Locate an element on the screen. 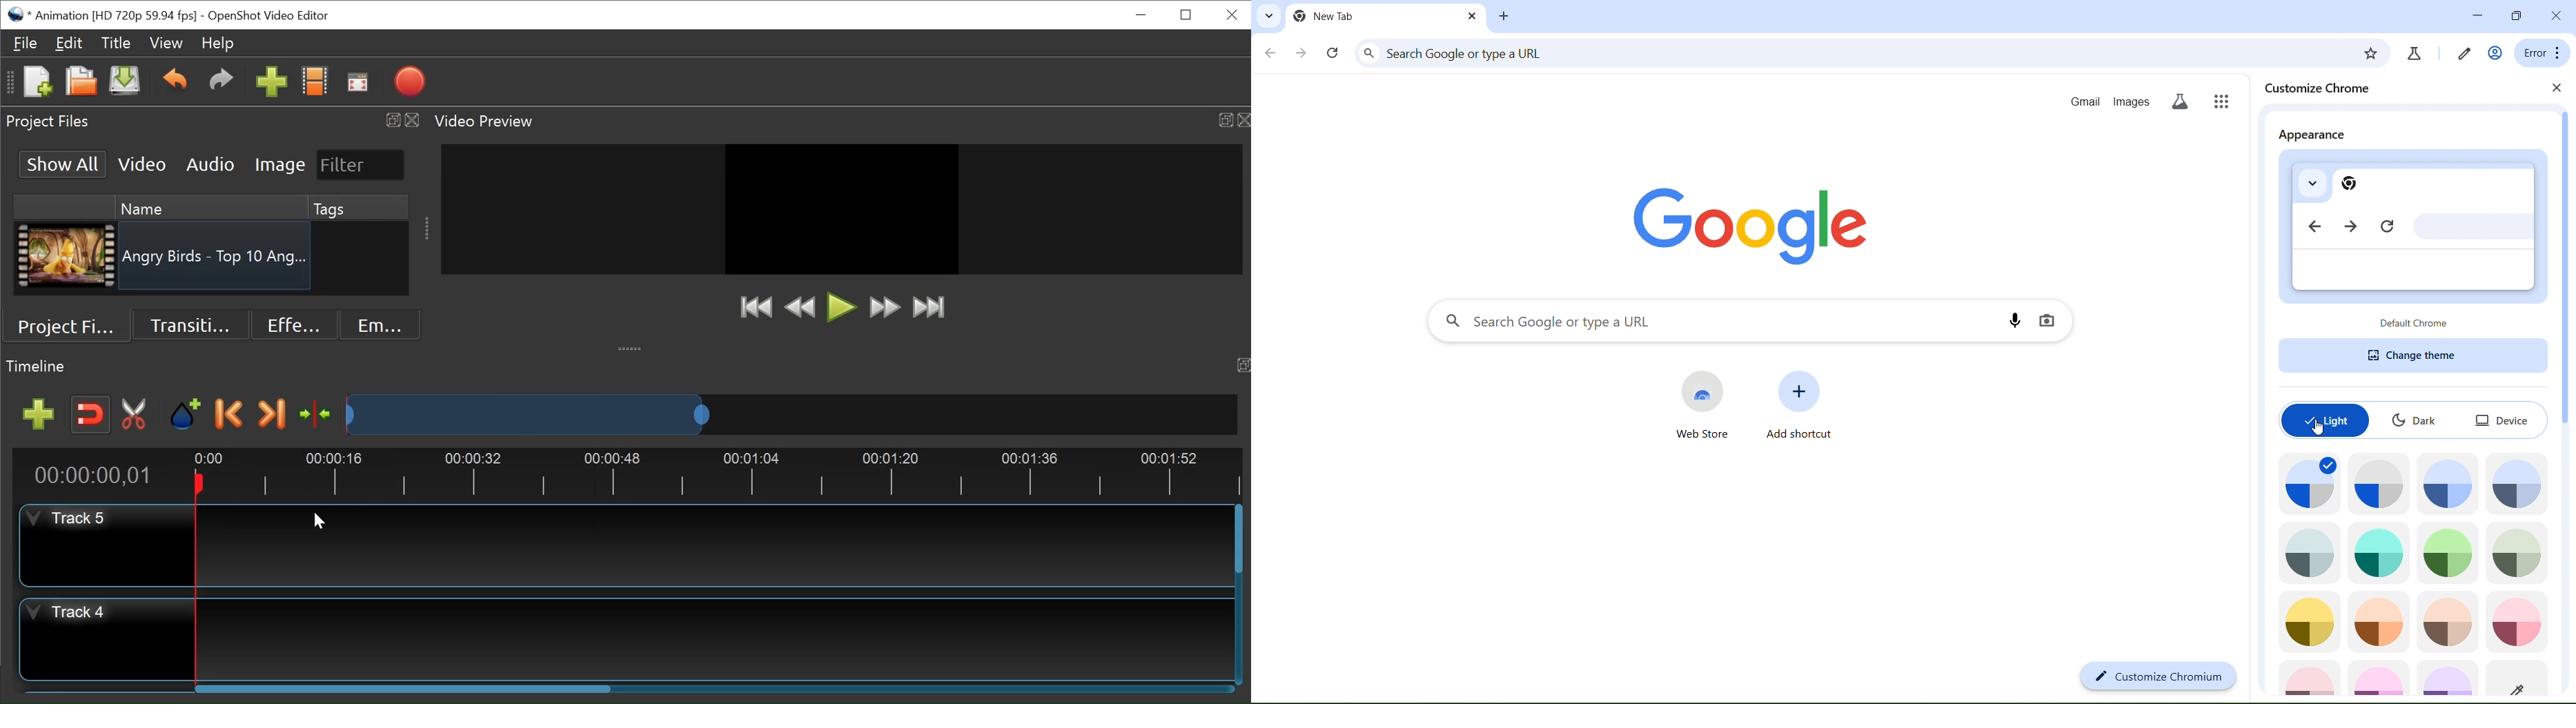 Image resolution: width=2576 pixels, height=728 pixels. image is located at coordinates (2448, 678).